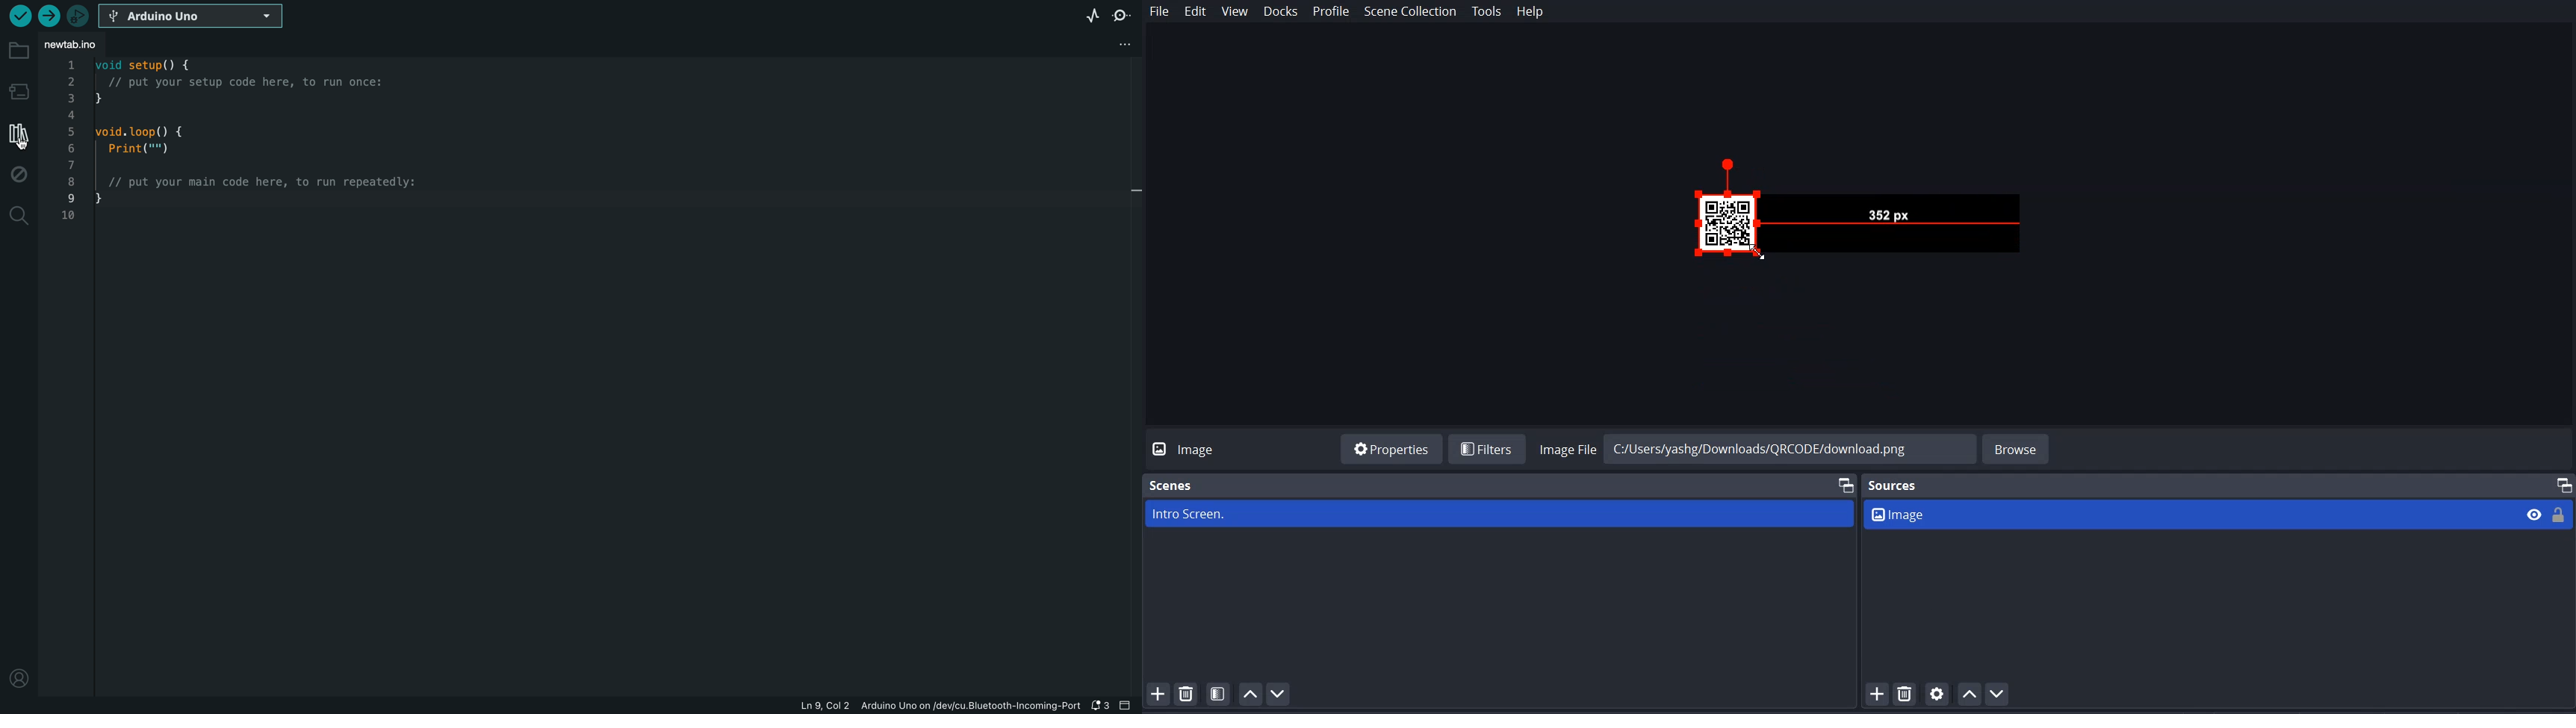  What do you see at coordinates (1970, 693) in the screenshot?
I see `Move Source Up` at bounding box center [1970, 693].